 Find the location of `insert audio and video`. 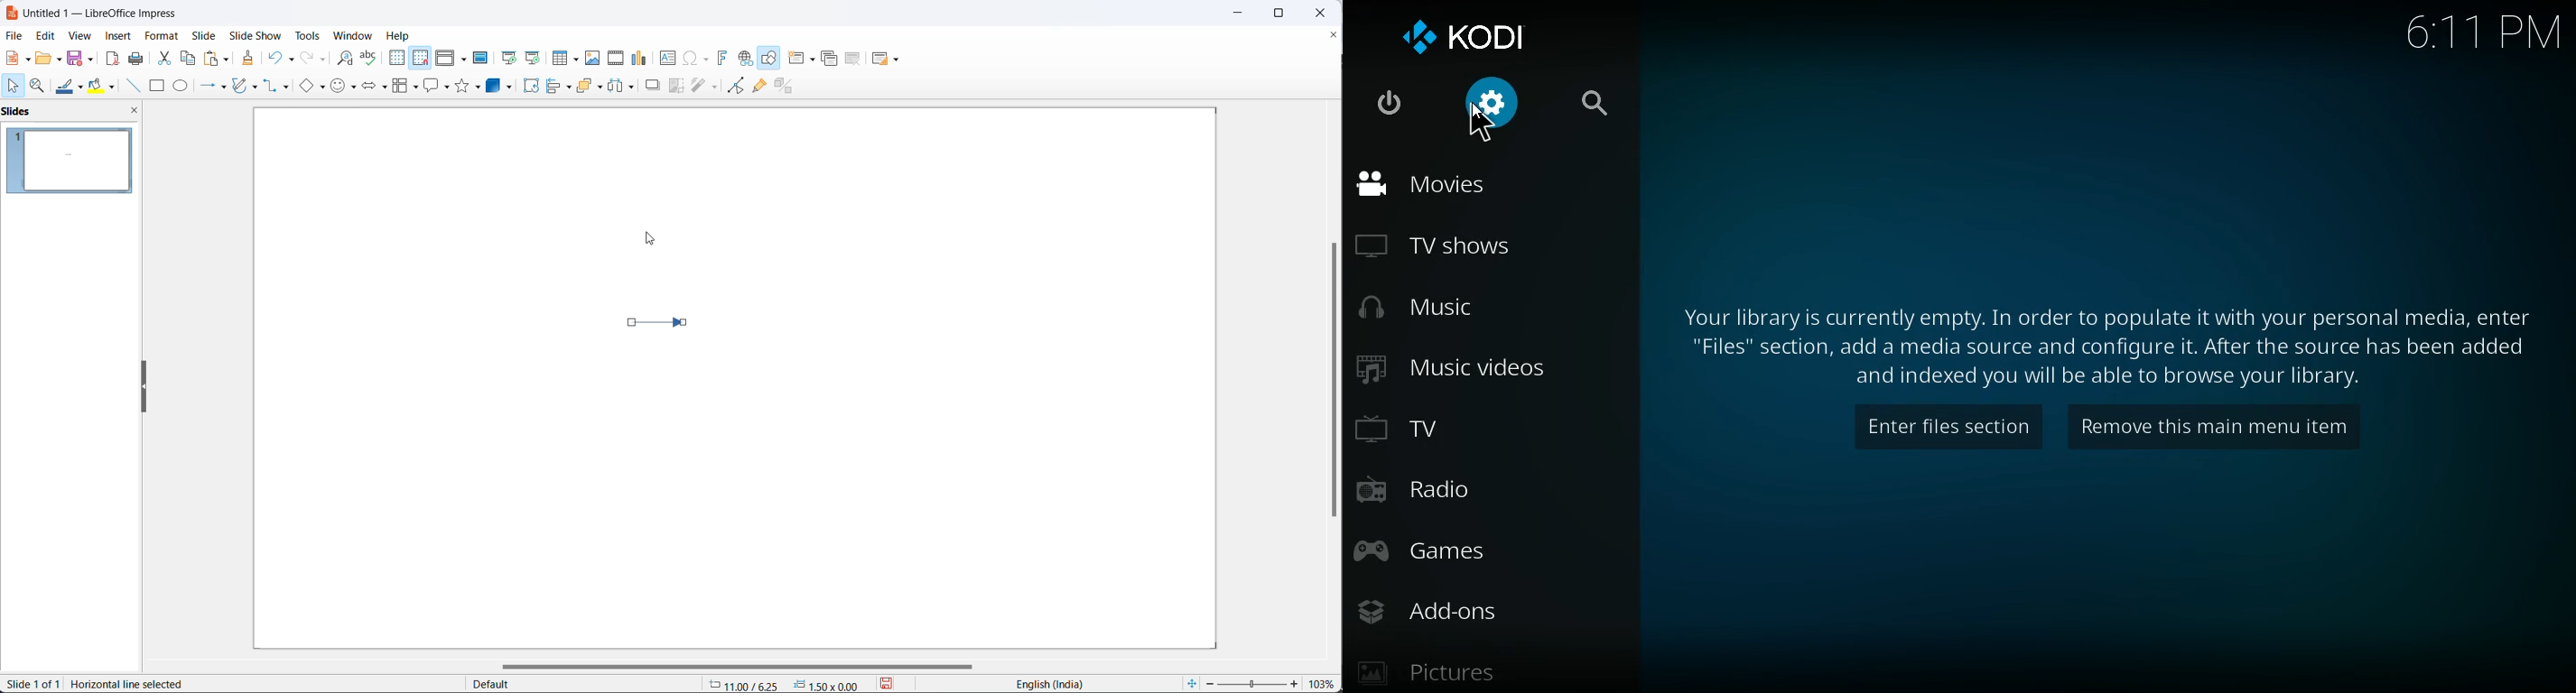

insert audio and video is located at coordinates (615, 59).